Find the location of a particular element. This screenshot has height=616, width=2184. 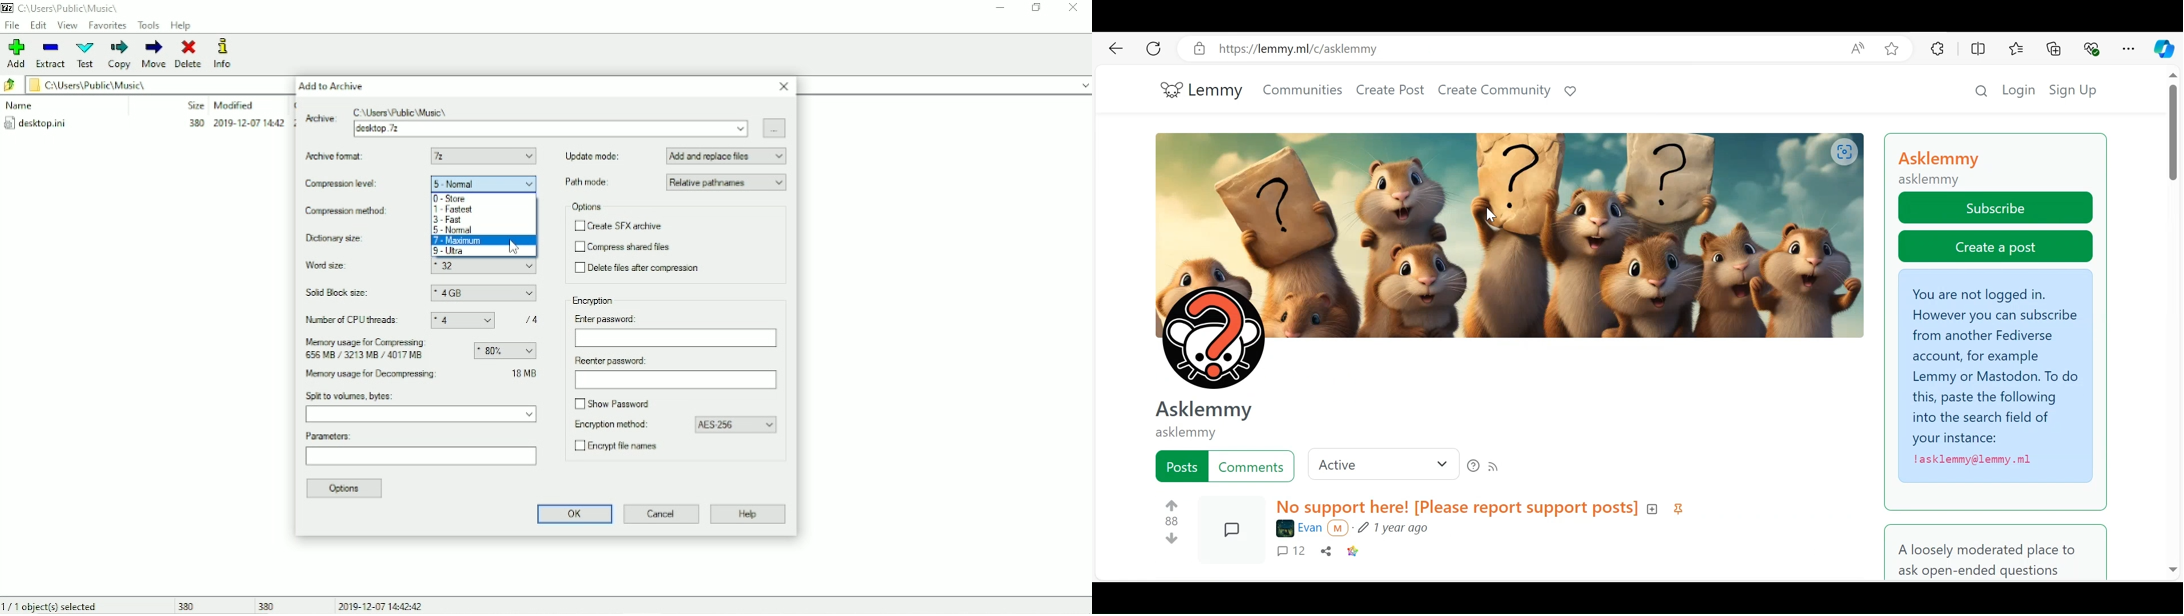

Compression level is located at coordinates (346, 185).